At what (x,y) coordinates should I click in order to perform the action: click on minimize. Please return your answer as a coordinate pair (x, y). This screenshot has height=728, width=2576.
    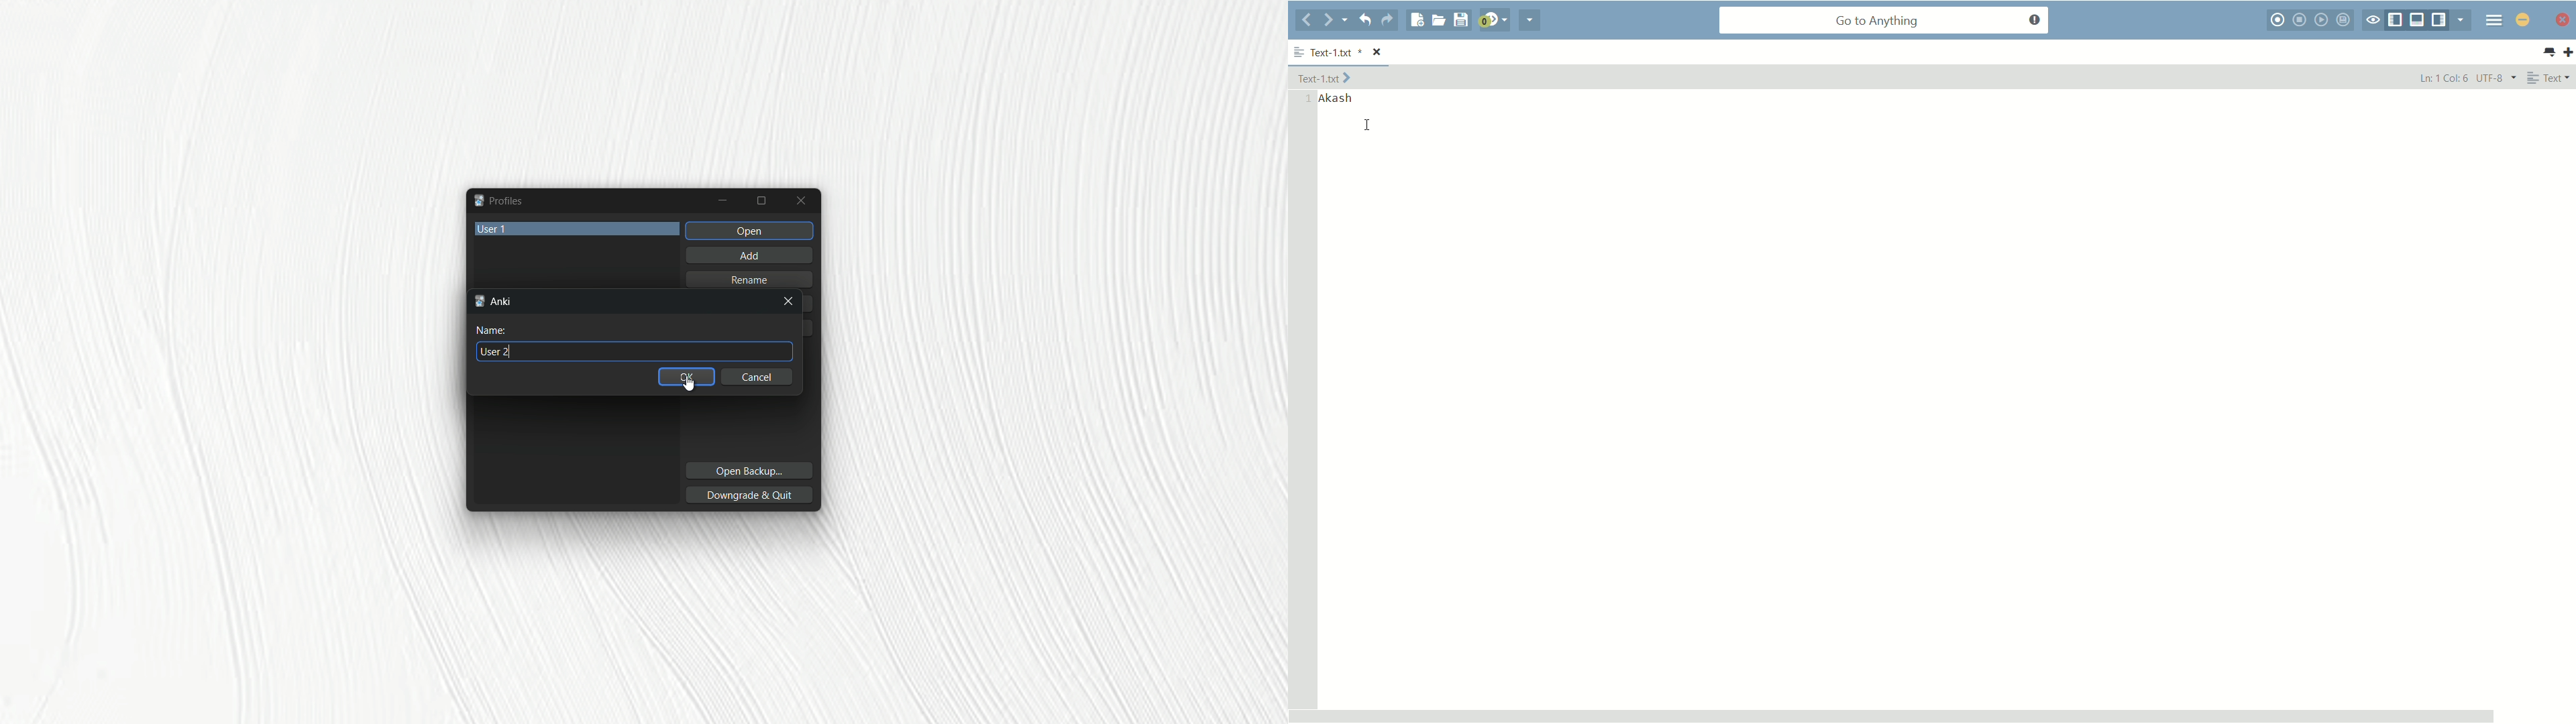
    Looking at the image, I should click on (2522, 21).